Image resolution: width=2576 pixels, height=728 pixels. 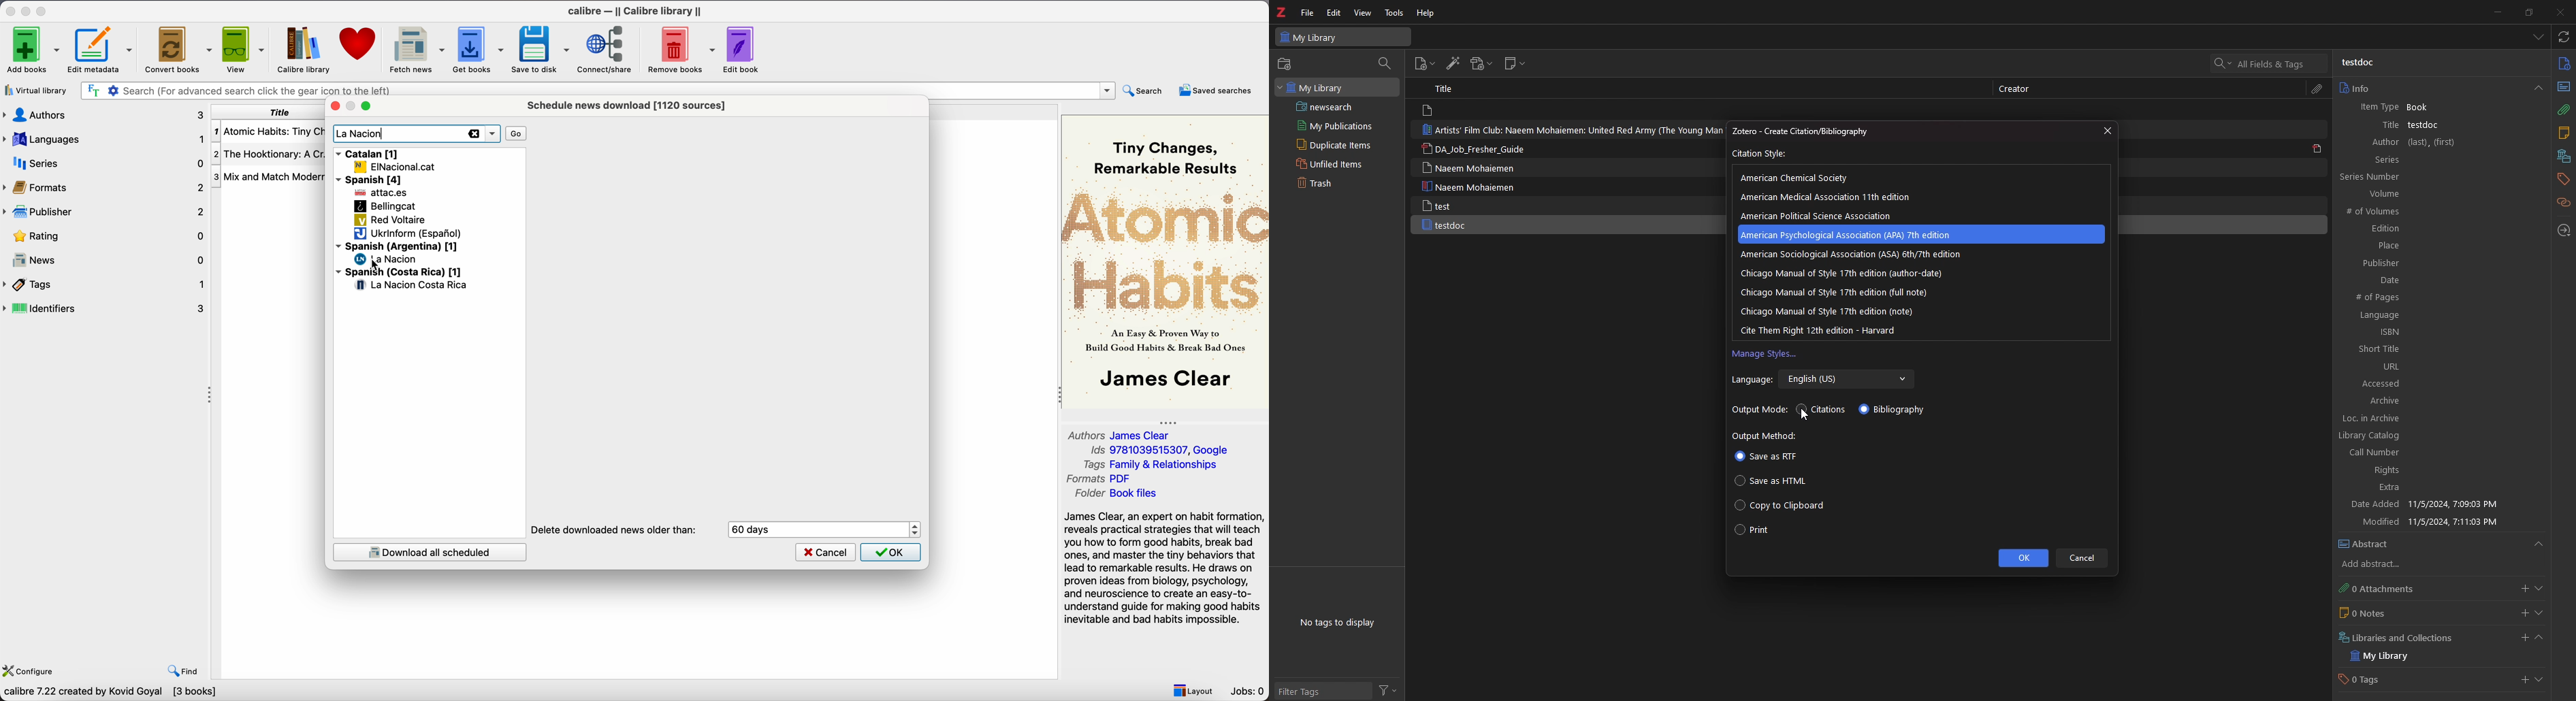 I want to click on Calibre - || Calibre library ||, so click(x=637, y=11).